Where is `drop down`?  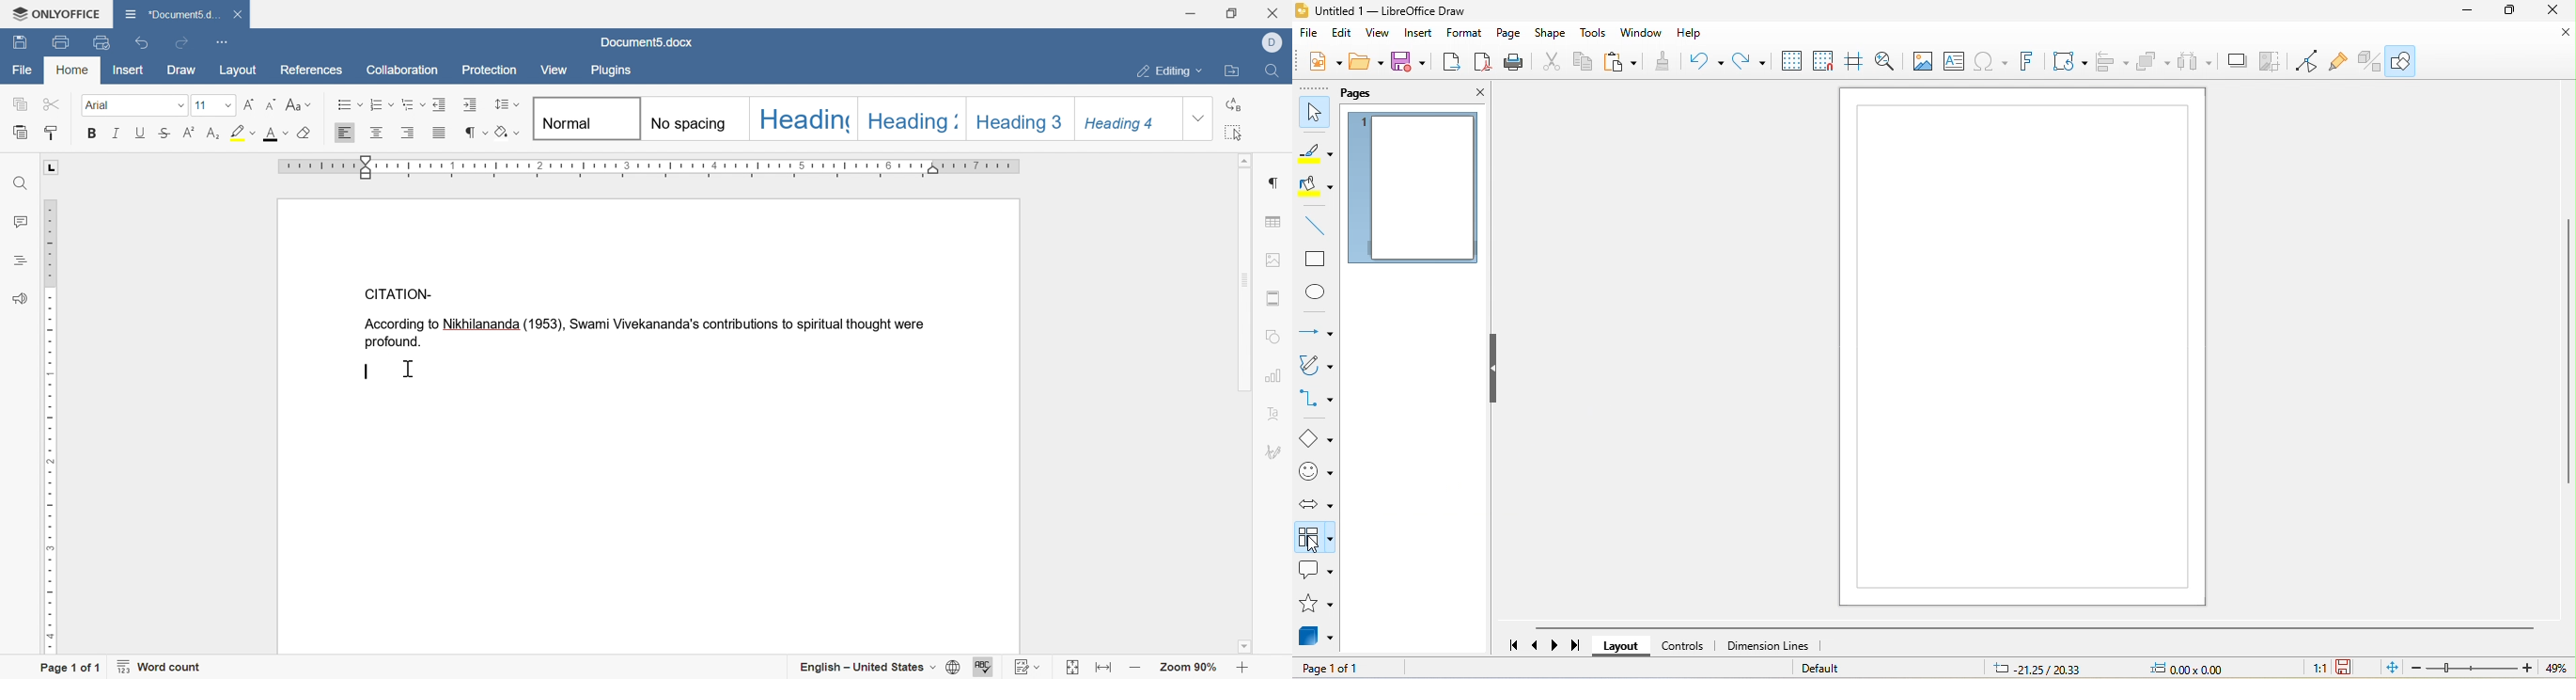 drop down is located at coordinates (1202, 118).